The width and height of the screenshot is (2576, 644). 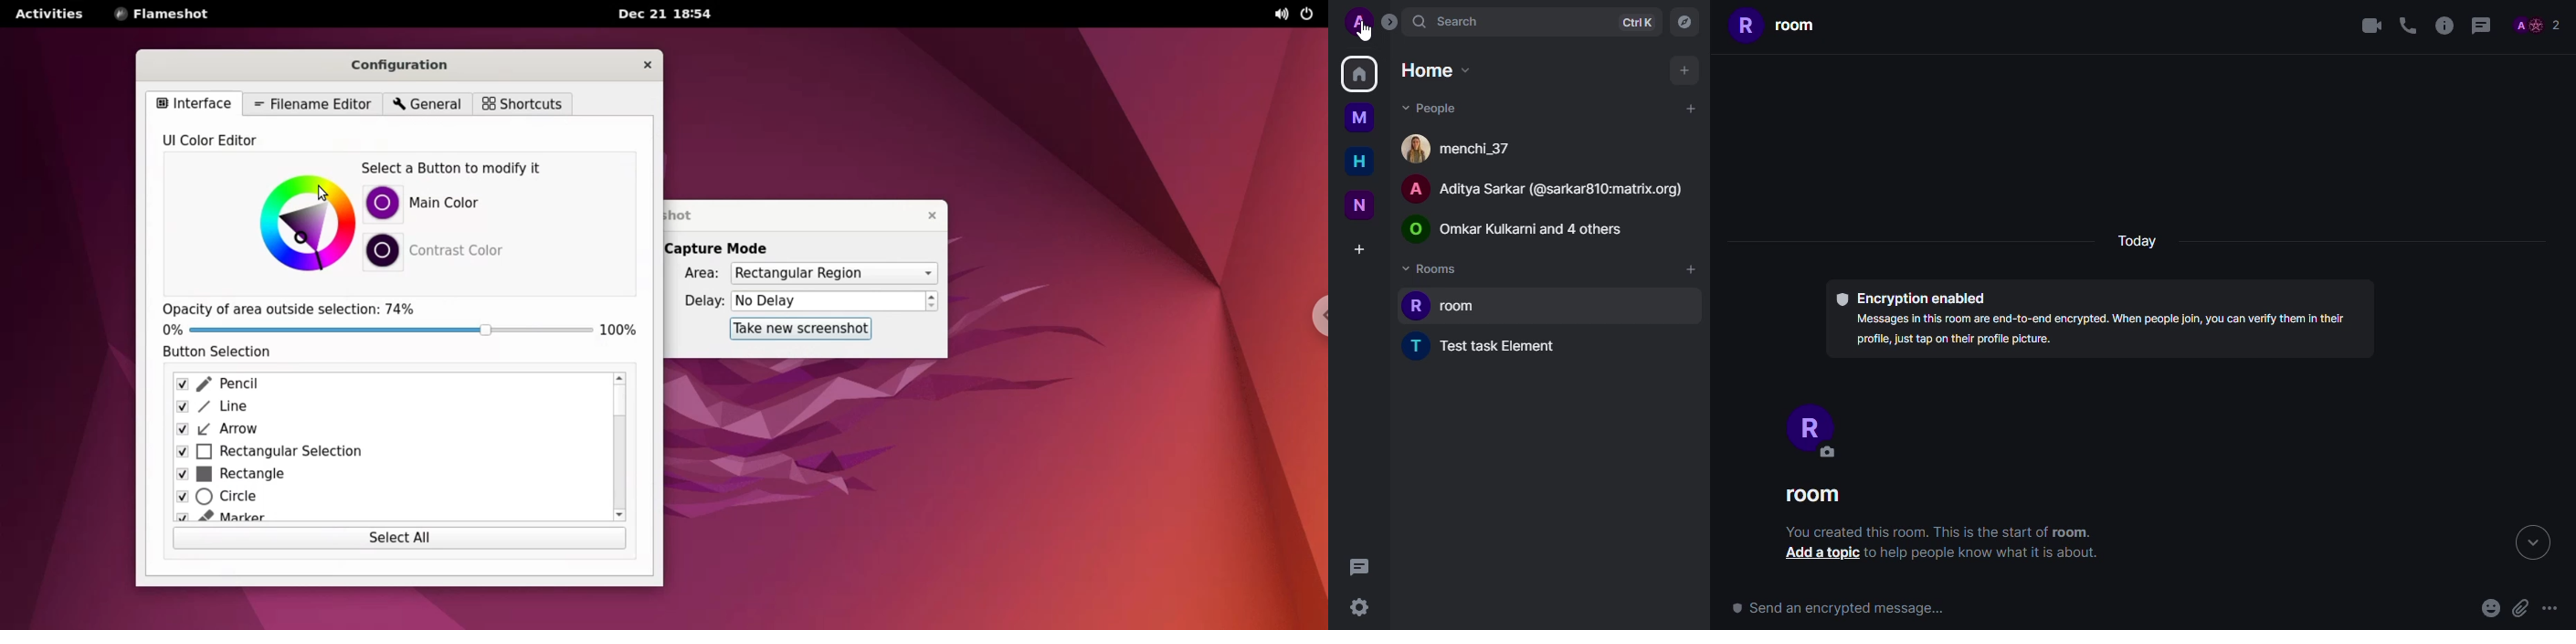 What do you see at coordinates (1845, 610) in the screenshot?
I see `send encrypted message` at bounding box center [1845, 610].